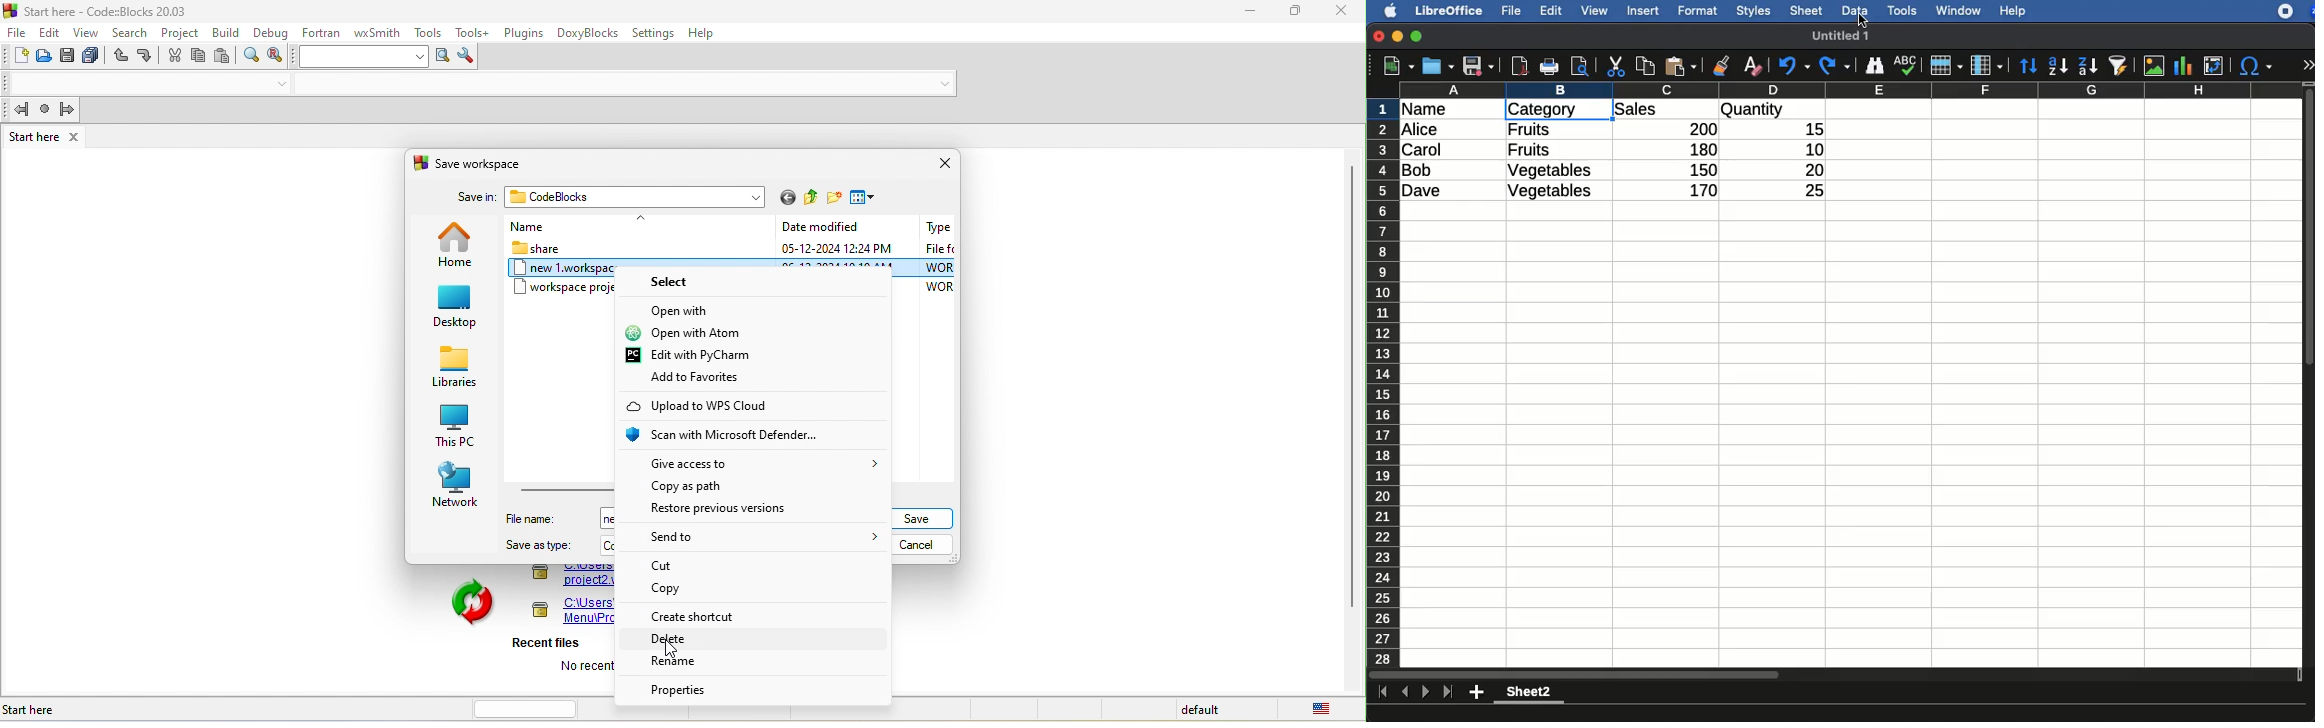 The width and height of the screenshot is (2324, 728). Describe the element at coordinates (45, 111) in the screenshot. I see `last jump` at that location.